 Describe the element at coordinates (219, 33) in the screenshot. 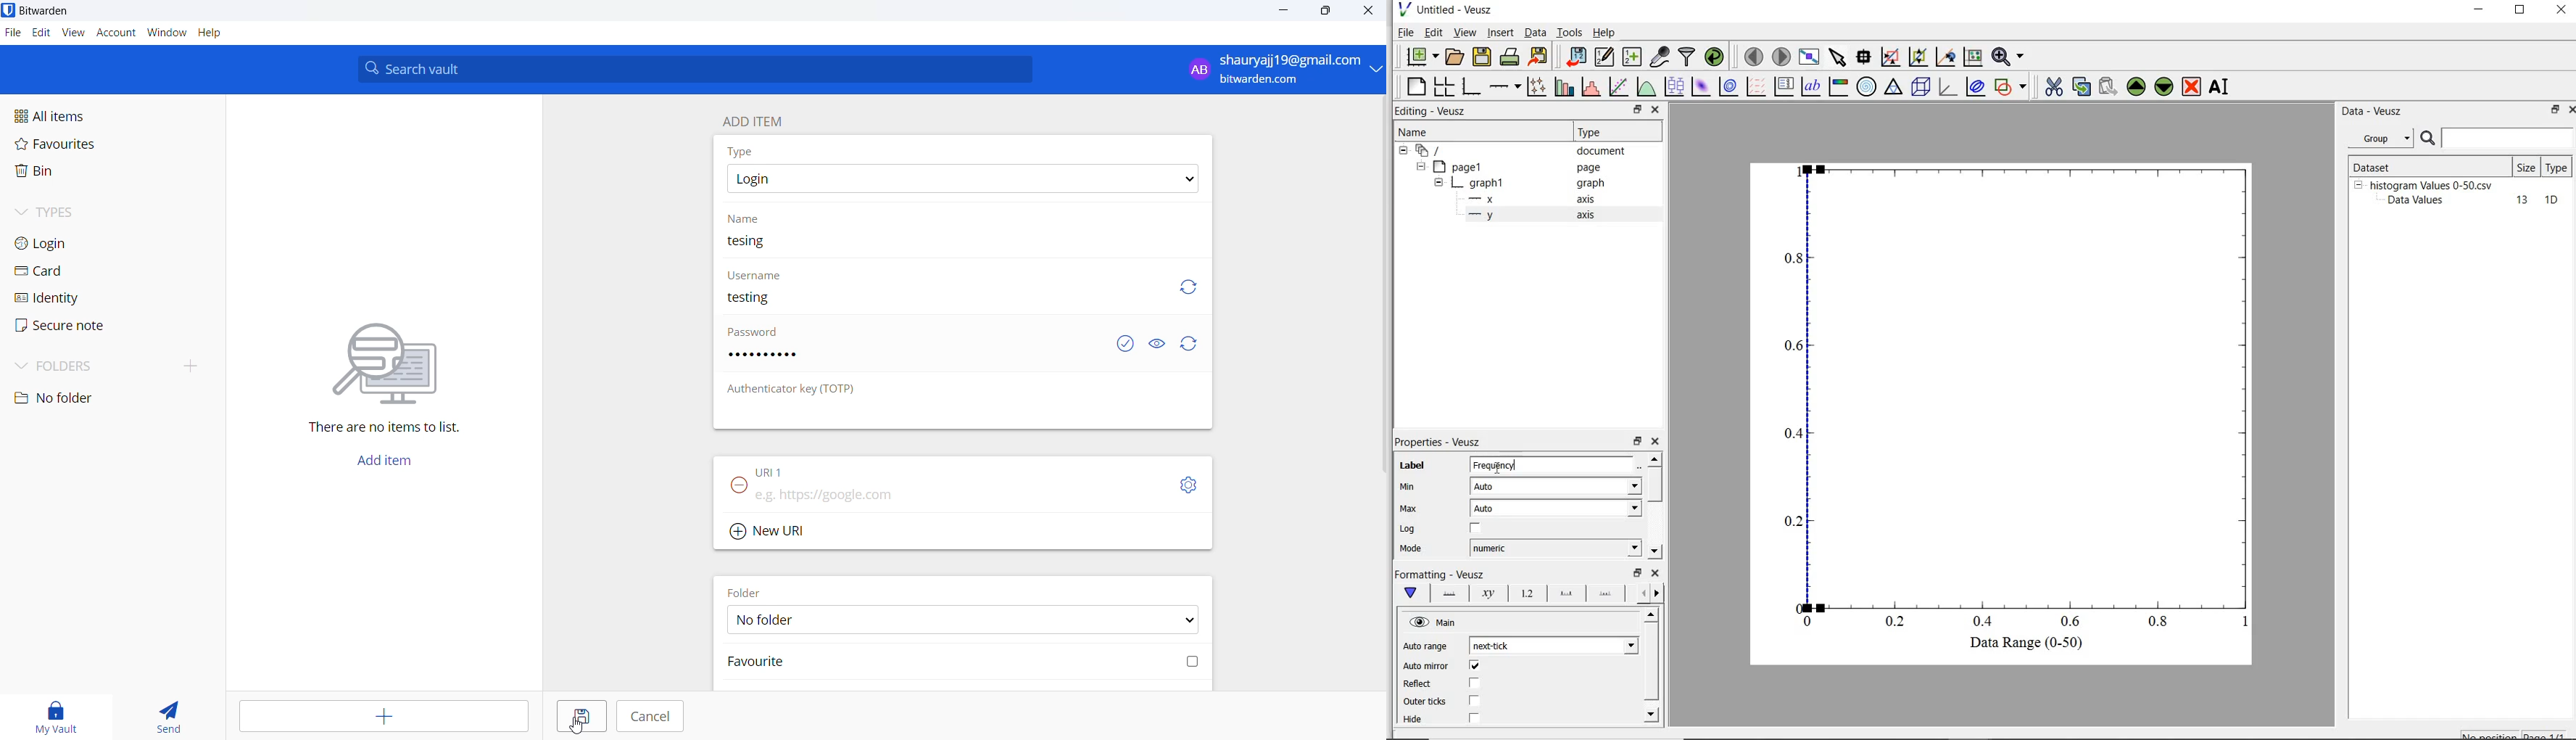

I see `help` at that location.